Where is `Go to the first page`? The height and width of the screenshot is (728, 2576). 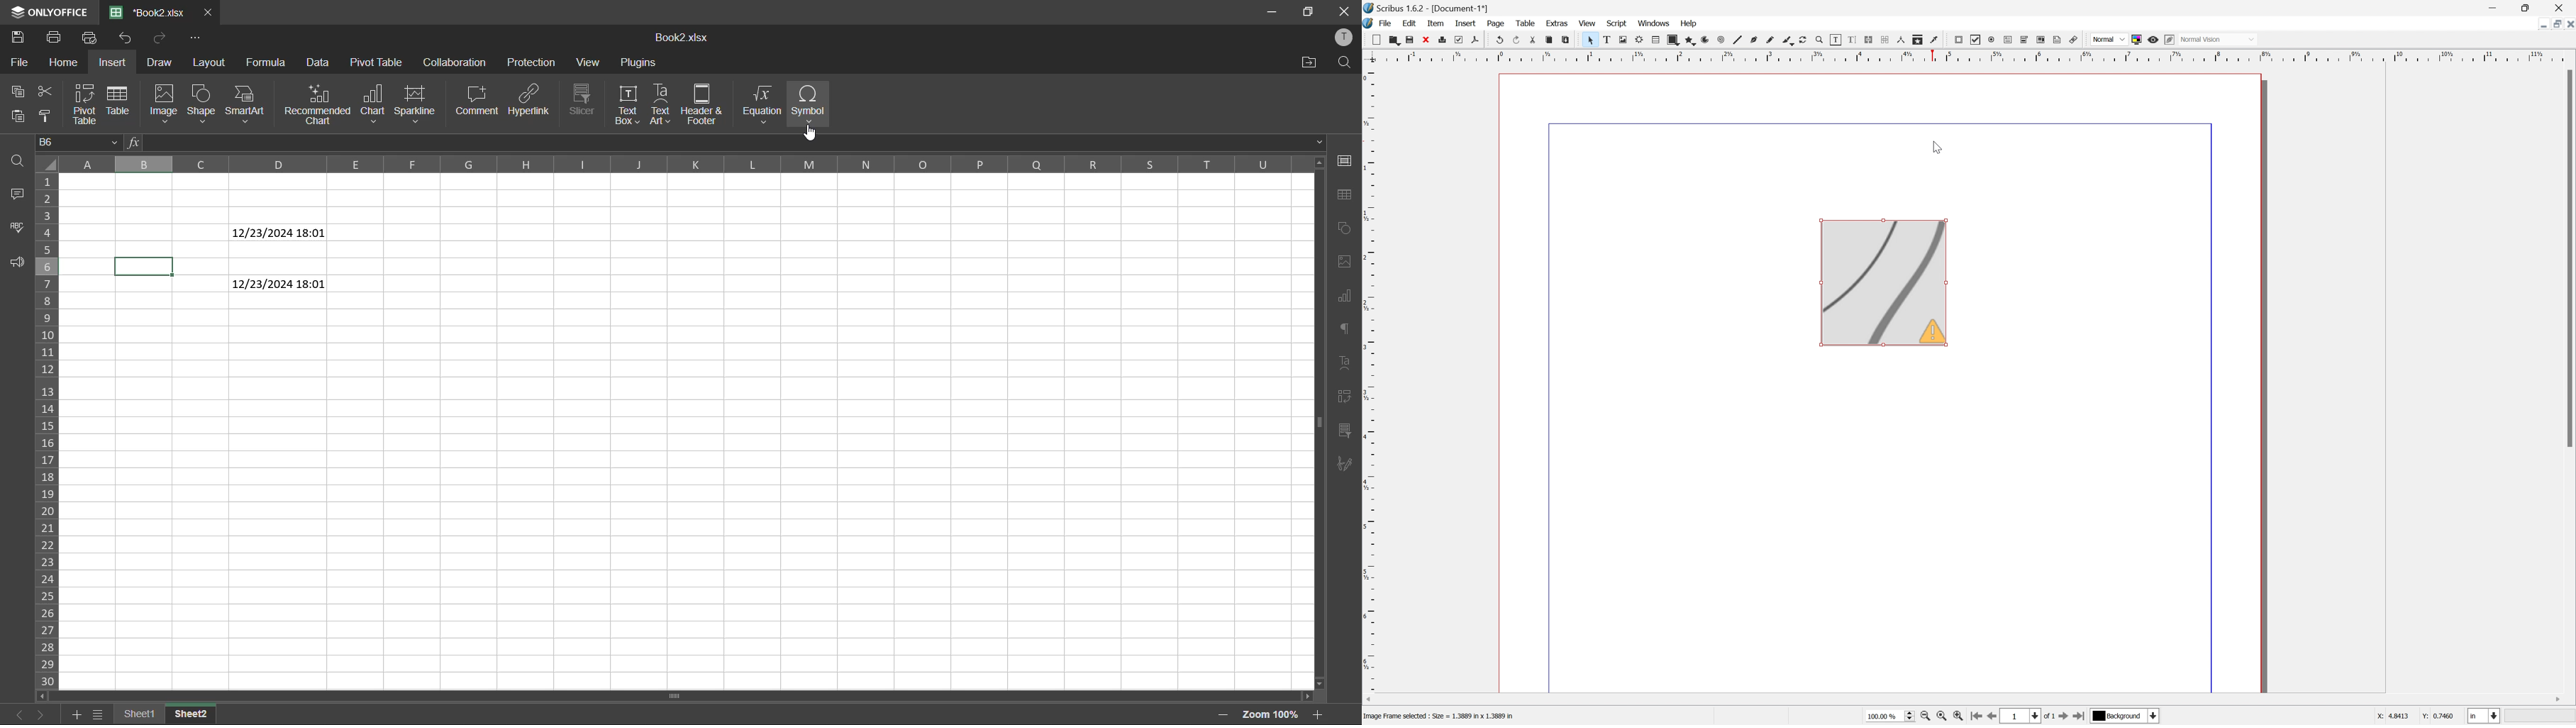
Go to the first page is located at coordinates (1978, 717).